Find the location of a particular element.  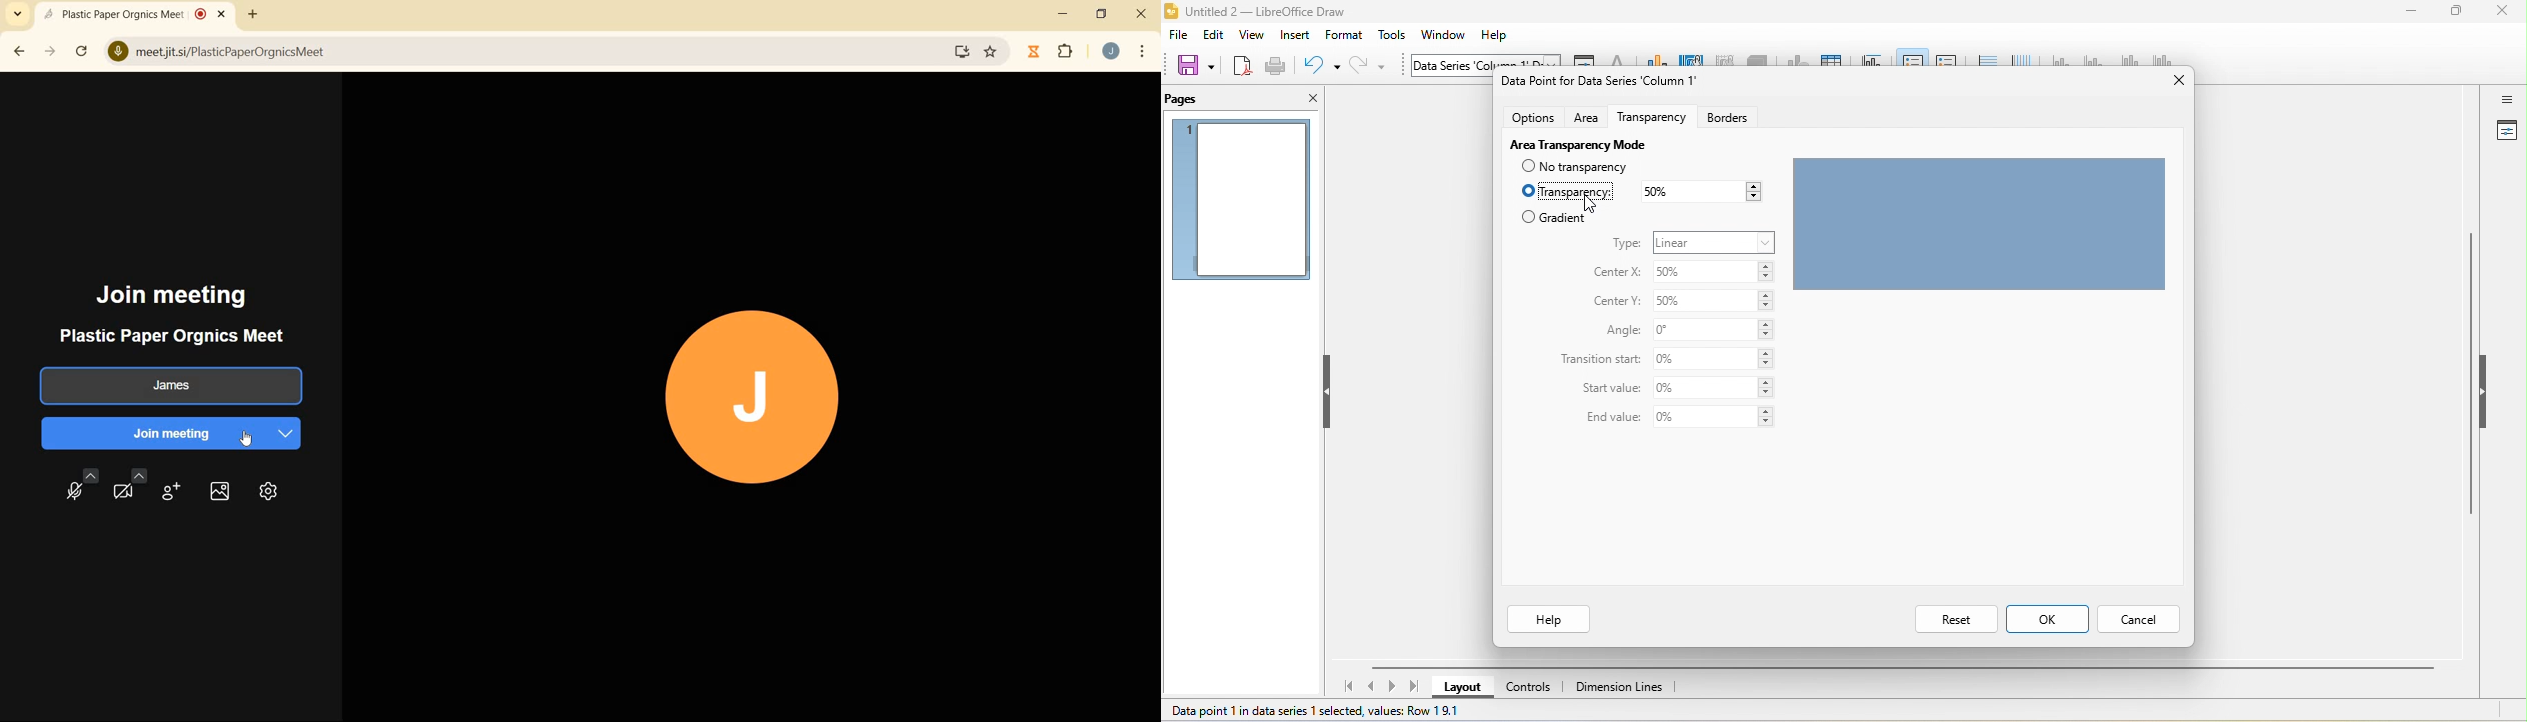

format chat wall is located at coordinates (1725, 58).